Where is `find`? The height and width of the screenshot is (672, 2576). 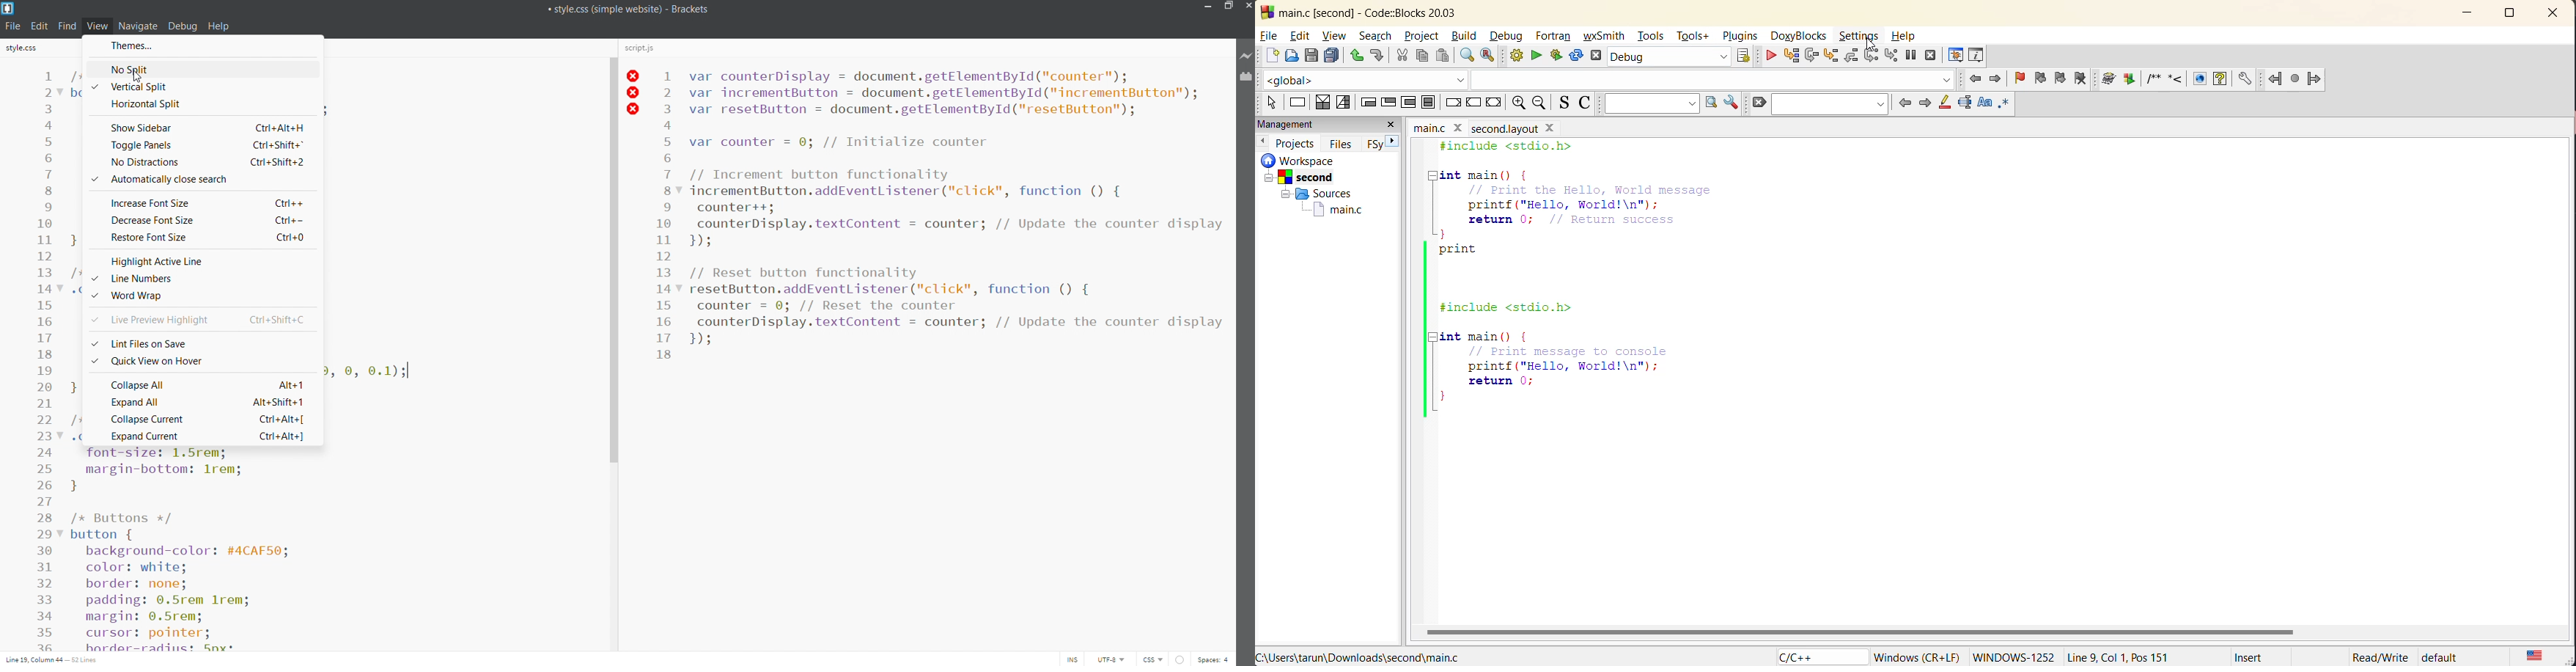 find is located at coordinates (67, 26).